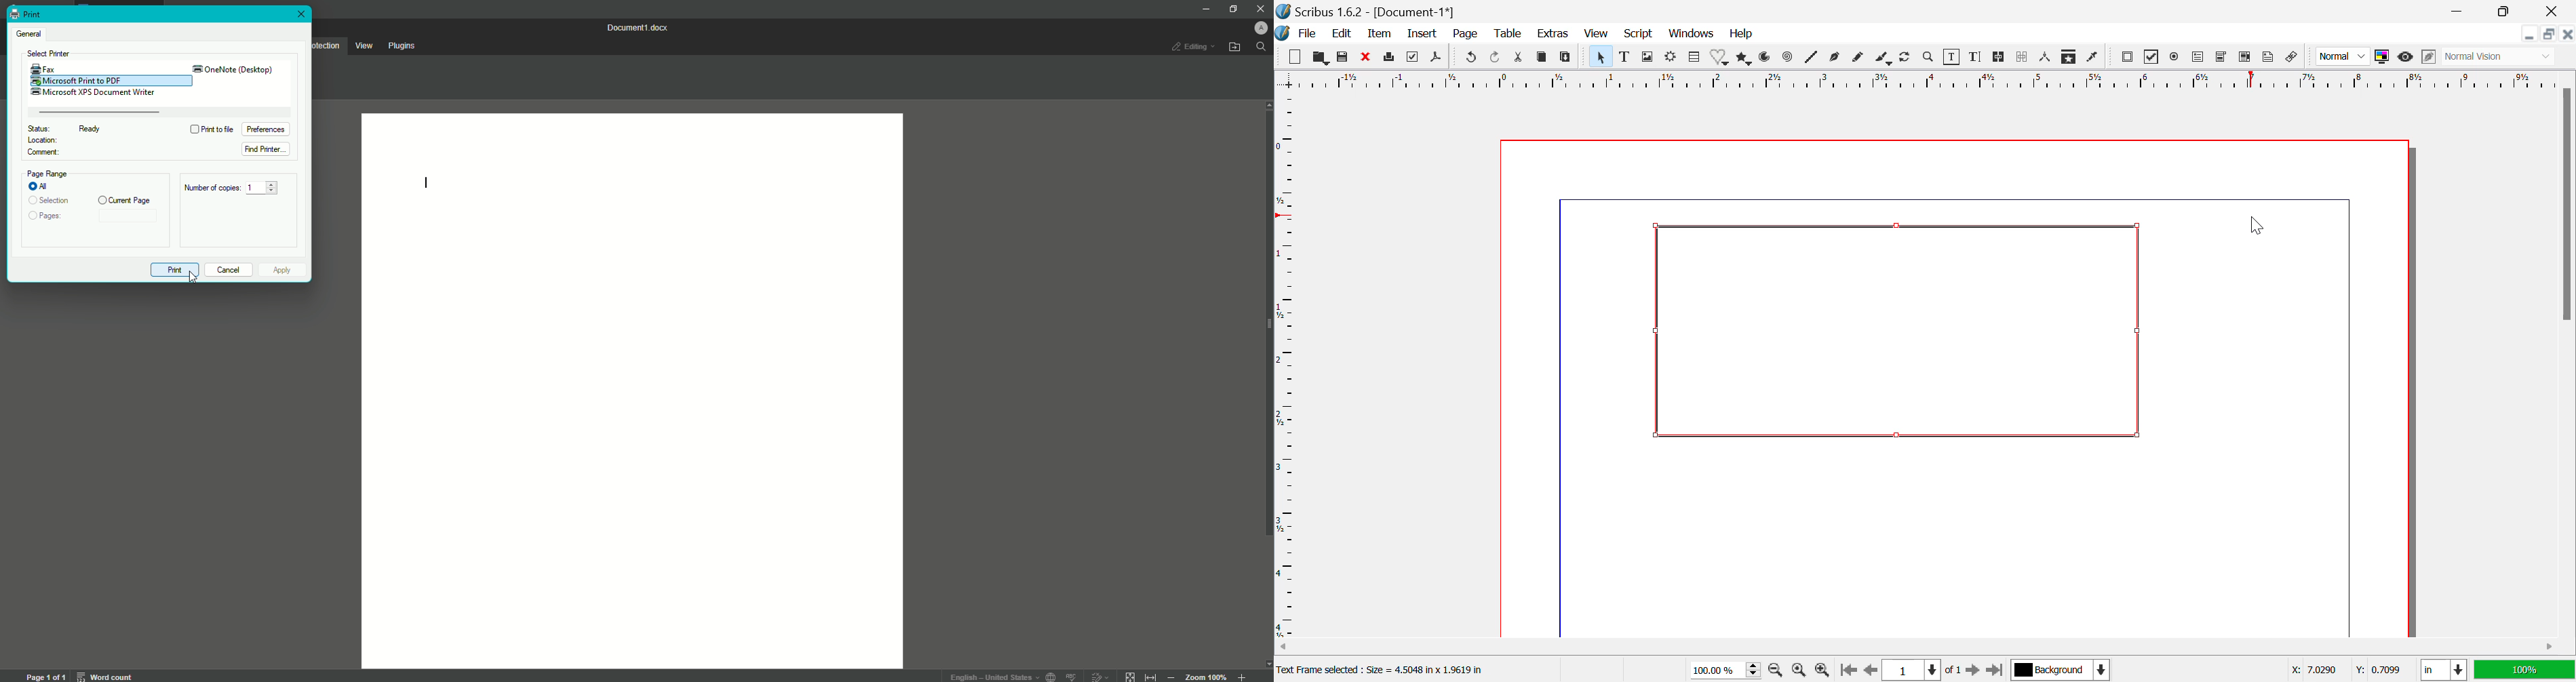 The image size is (2576, 700). I want to click on Plugins, so click(404, 45).